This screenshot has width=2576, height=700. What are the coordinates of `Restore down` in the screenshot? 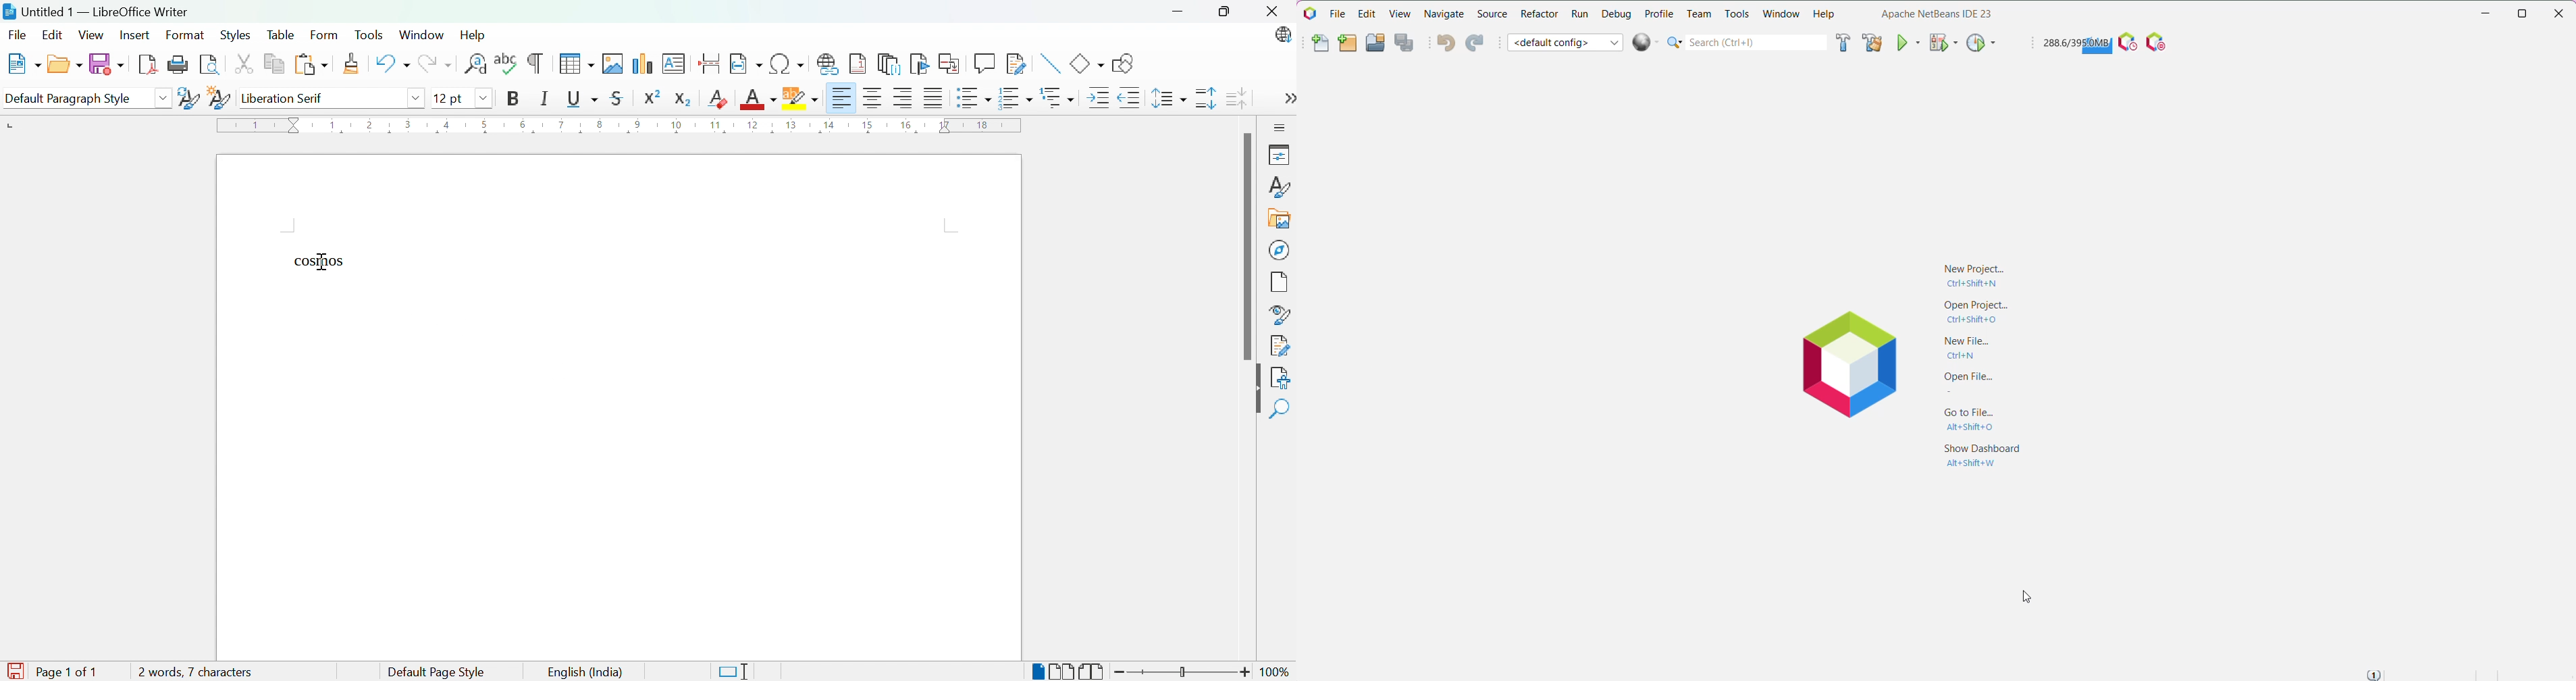 It's located at (1228, 14).